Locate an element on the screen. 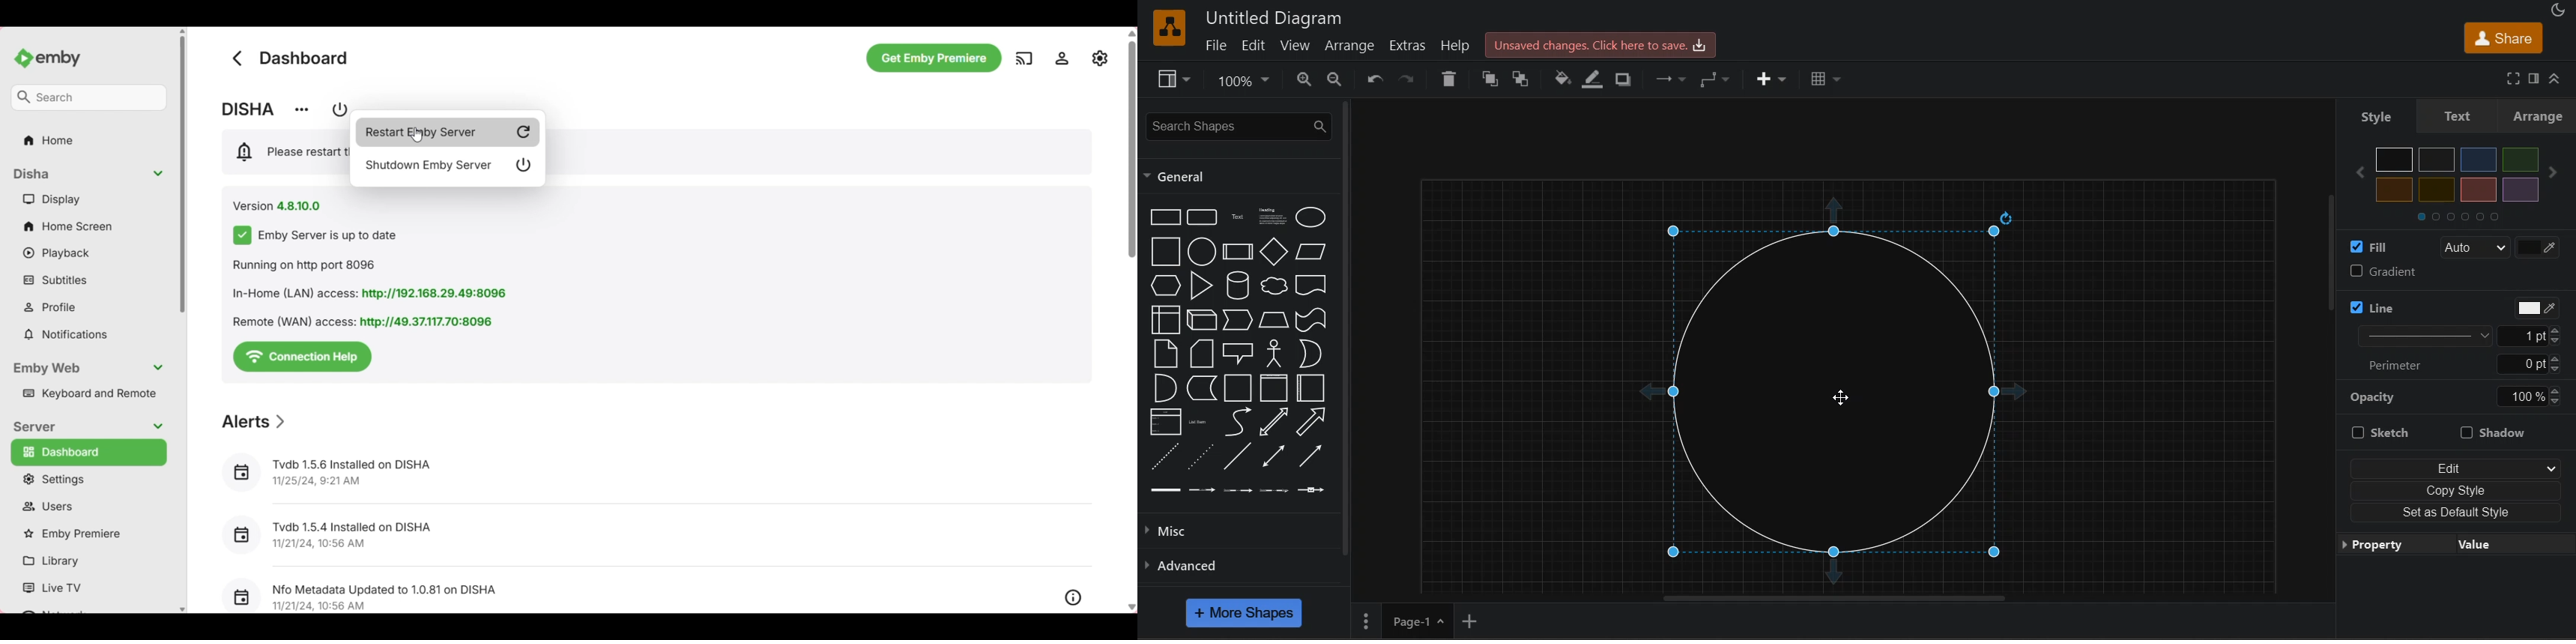 This screenshot has width=2576, height=644. value is located at coordinates (2476, 547).